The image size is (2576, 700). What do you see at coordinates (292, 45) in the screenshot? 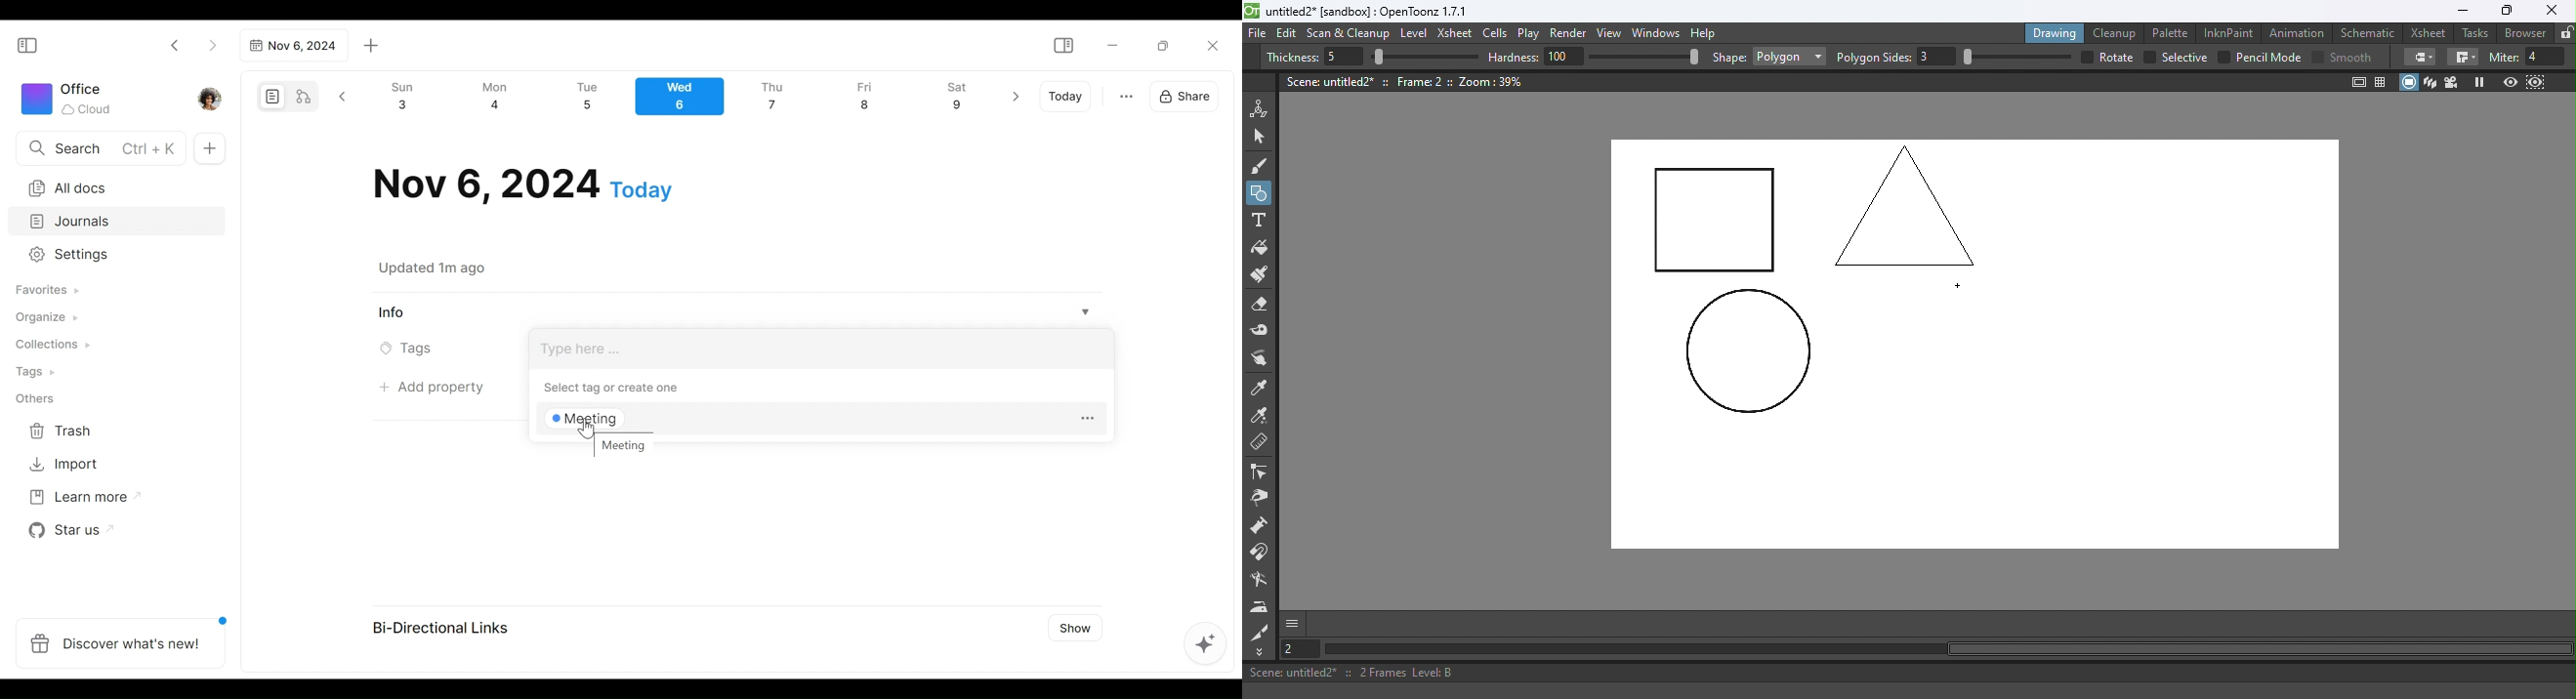
I see `Tab` at bounding box center [292, 45].